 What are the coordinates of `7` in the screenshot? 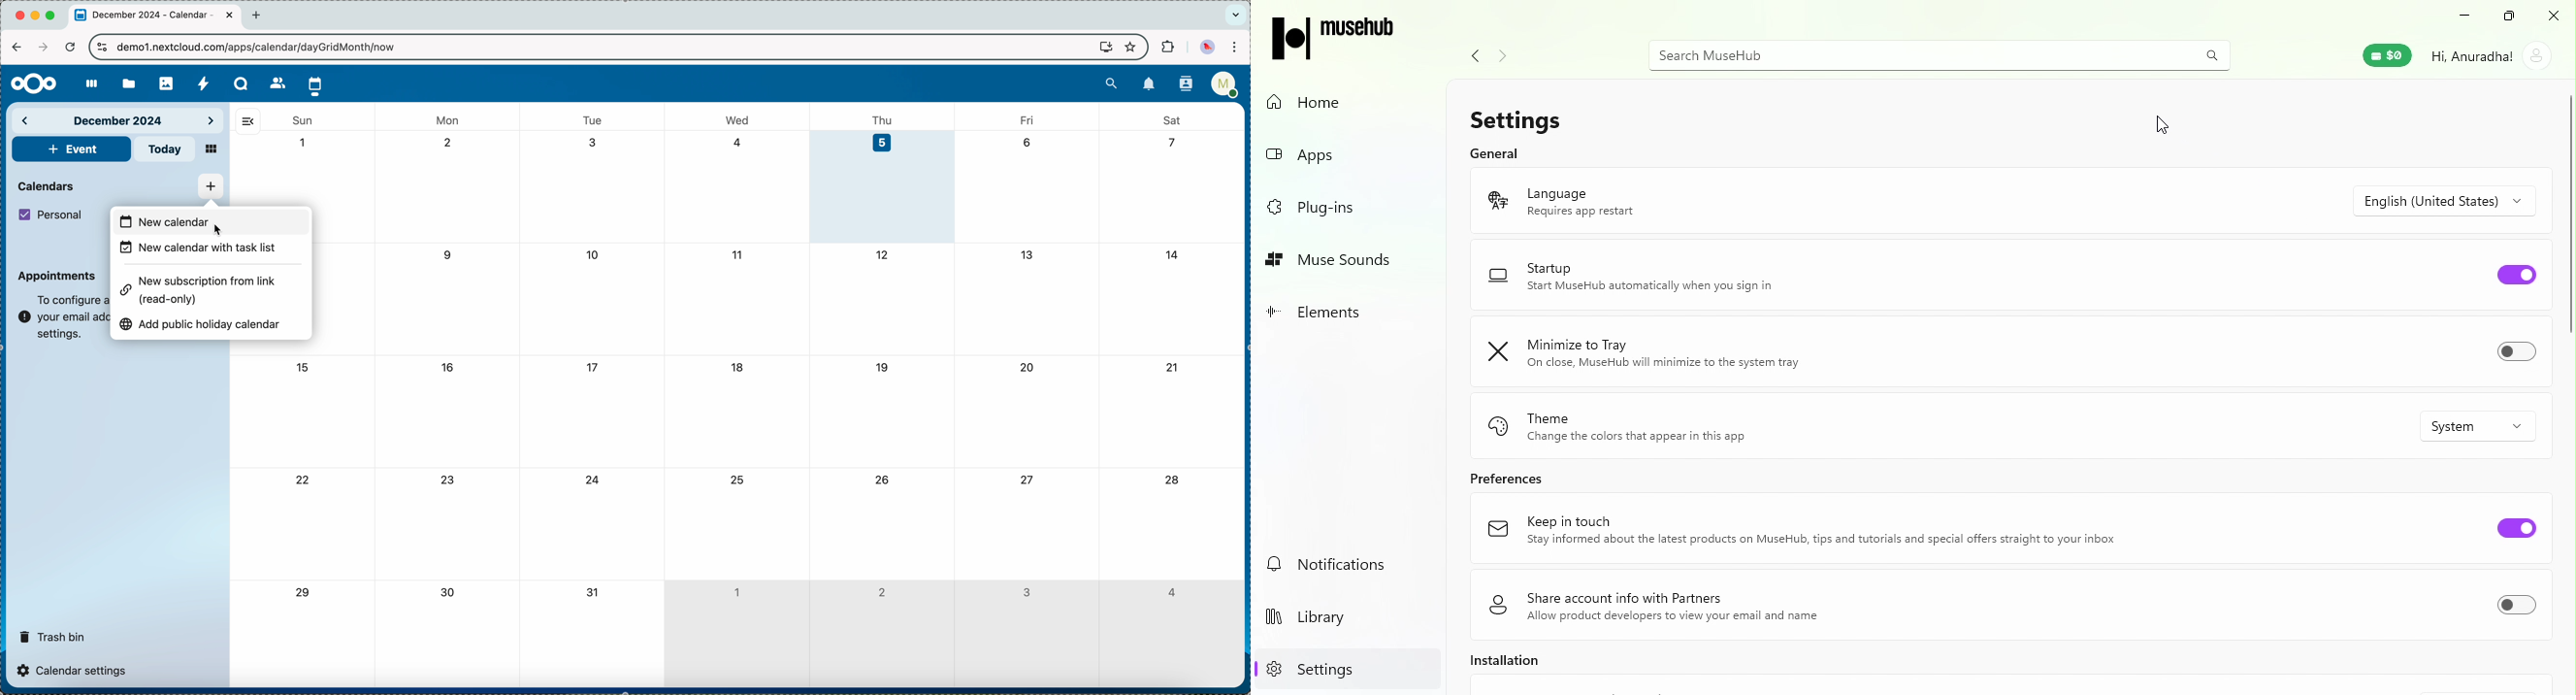 It's located at (1168, 143).